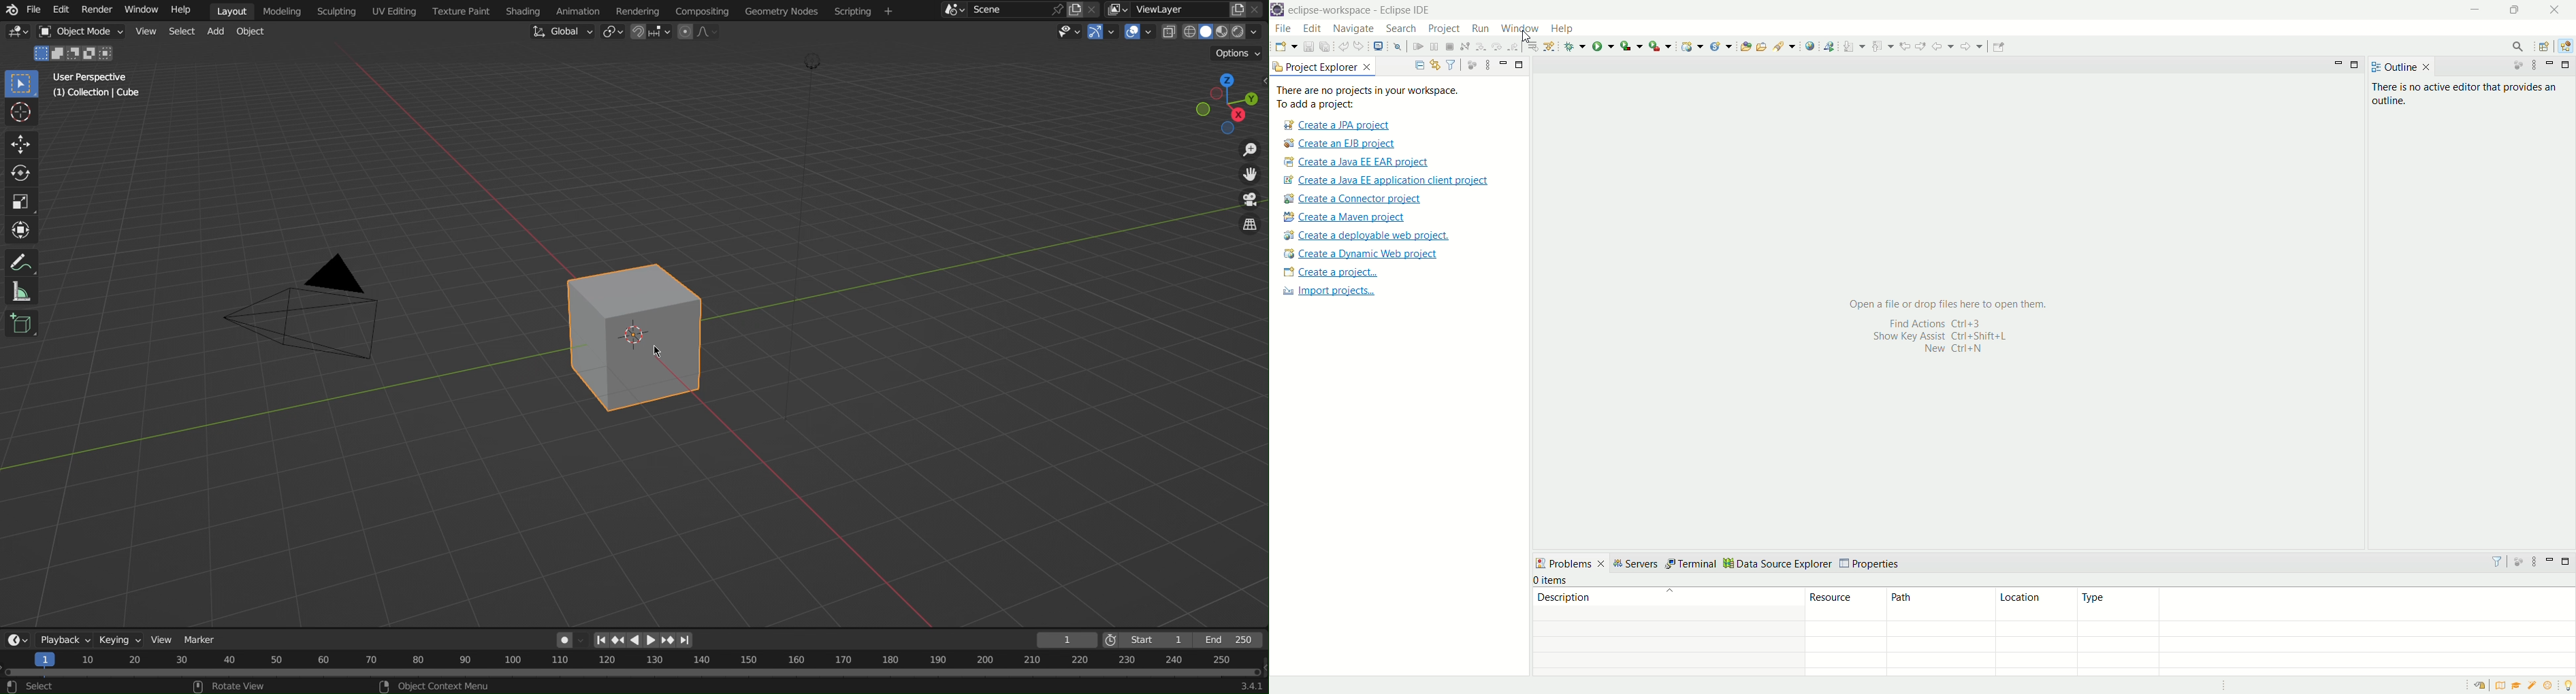 The image size is (2576, 700). I want to click on minimize, so click(2552, 65).